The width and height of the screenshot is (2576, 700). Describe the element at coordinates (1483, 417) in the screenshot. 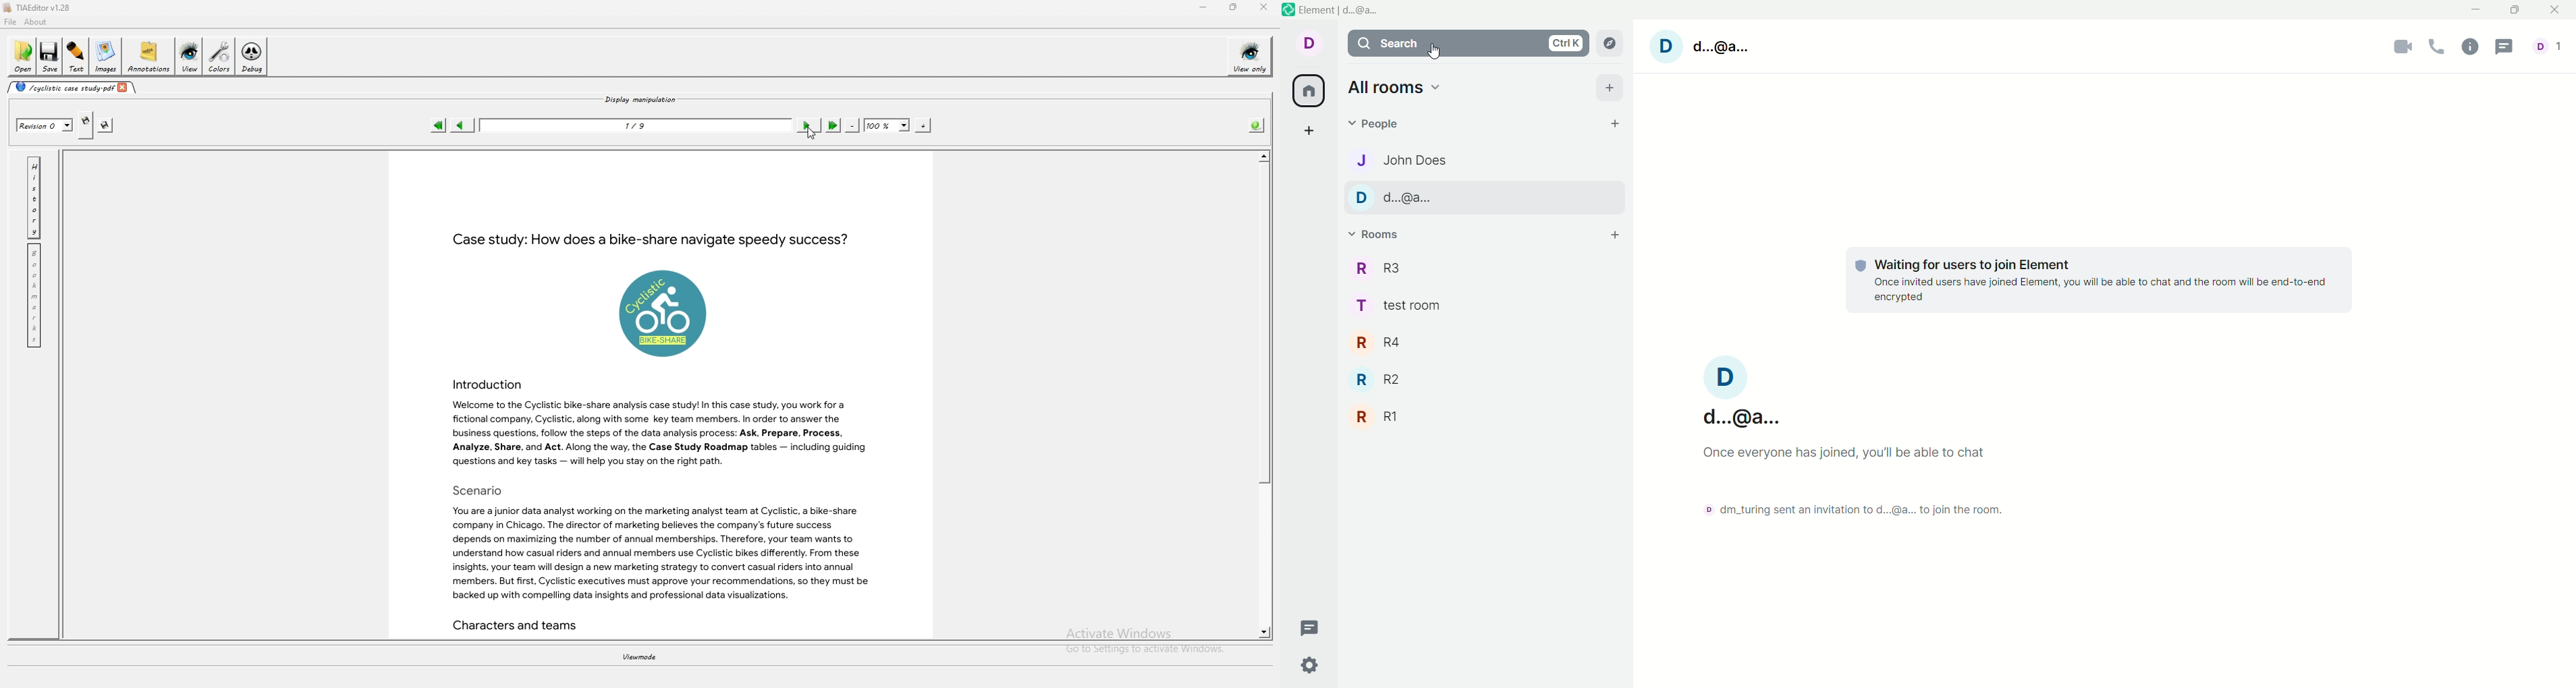

I see `R1` at that location.